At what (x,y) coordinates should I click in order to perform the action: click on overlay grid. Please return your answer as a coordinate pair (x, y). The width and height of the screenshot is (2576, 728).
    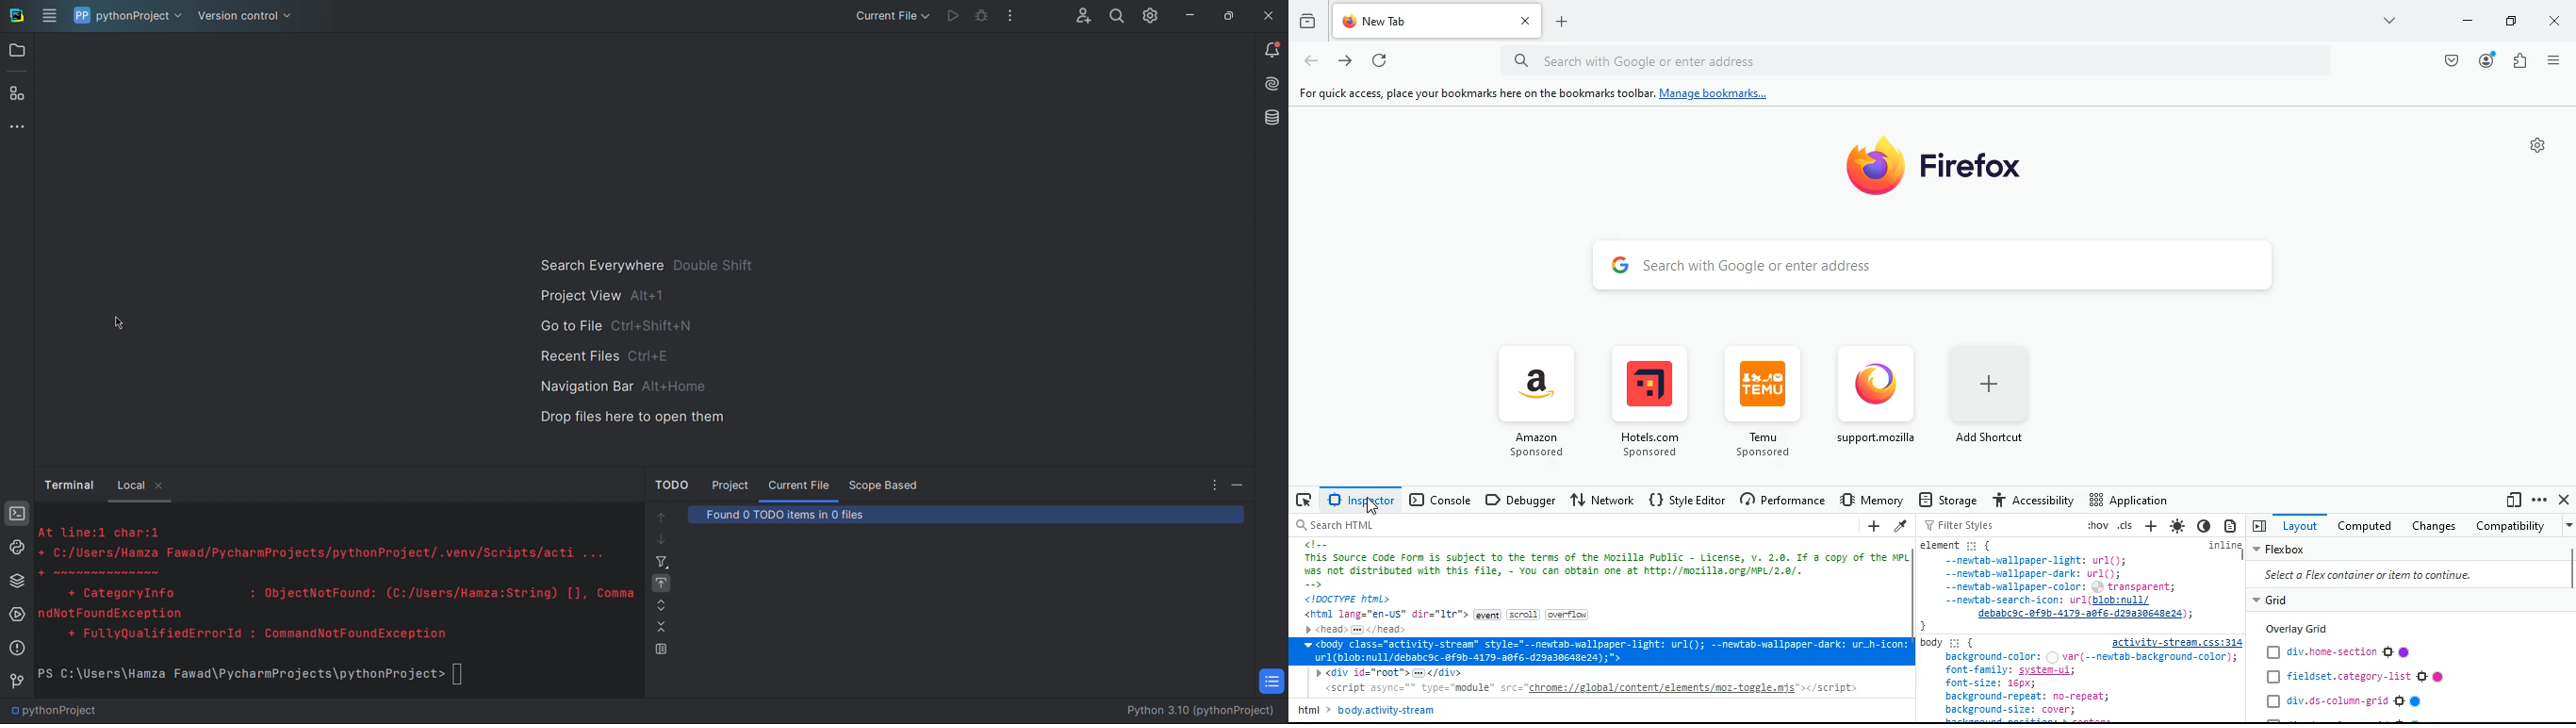
    Looking at the image, I should click on (2302, 627).